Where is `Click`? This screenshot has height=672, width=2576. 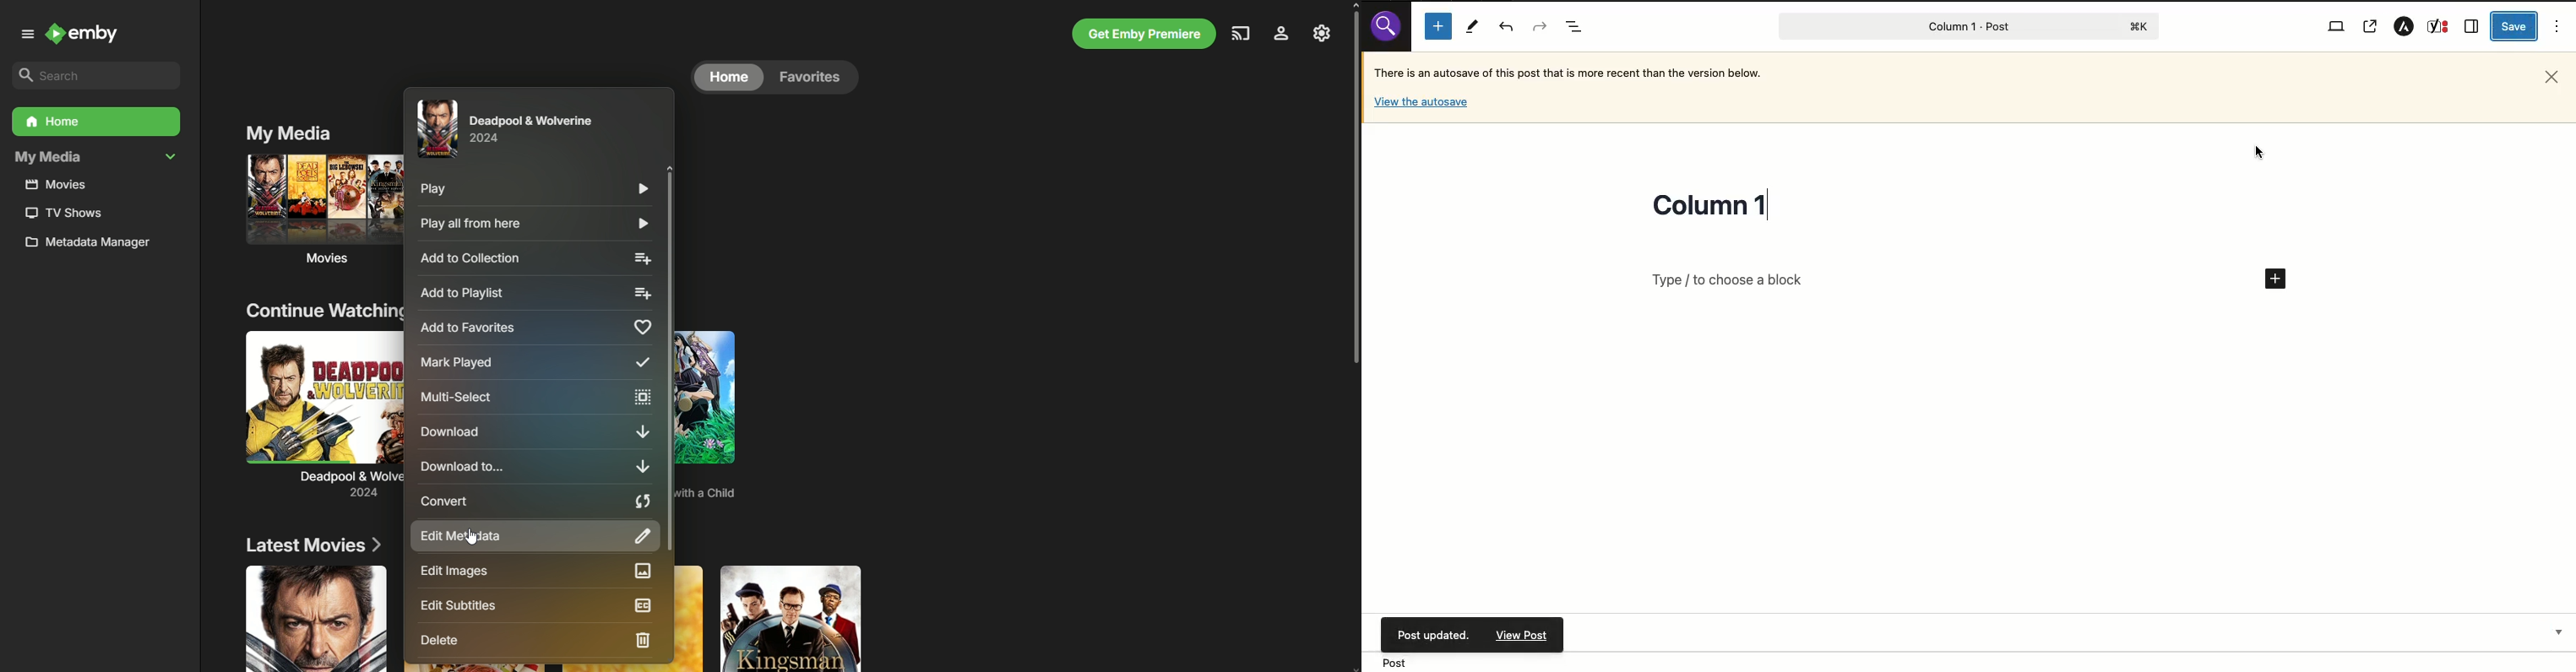
Click is located at coordinates (2261, 153).